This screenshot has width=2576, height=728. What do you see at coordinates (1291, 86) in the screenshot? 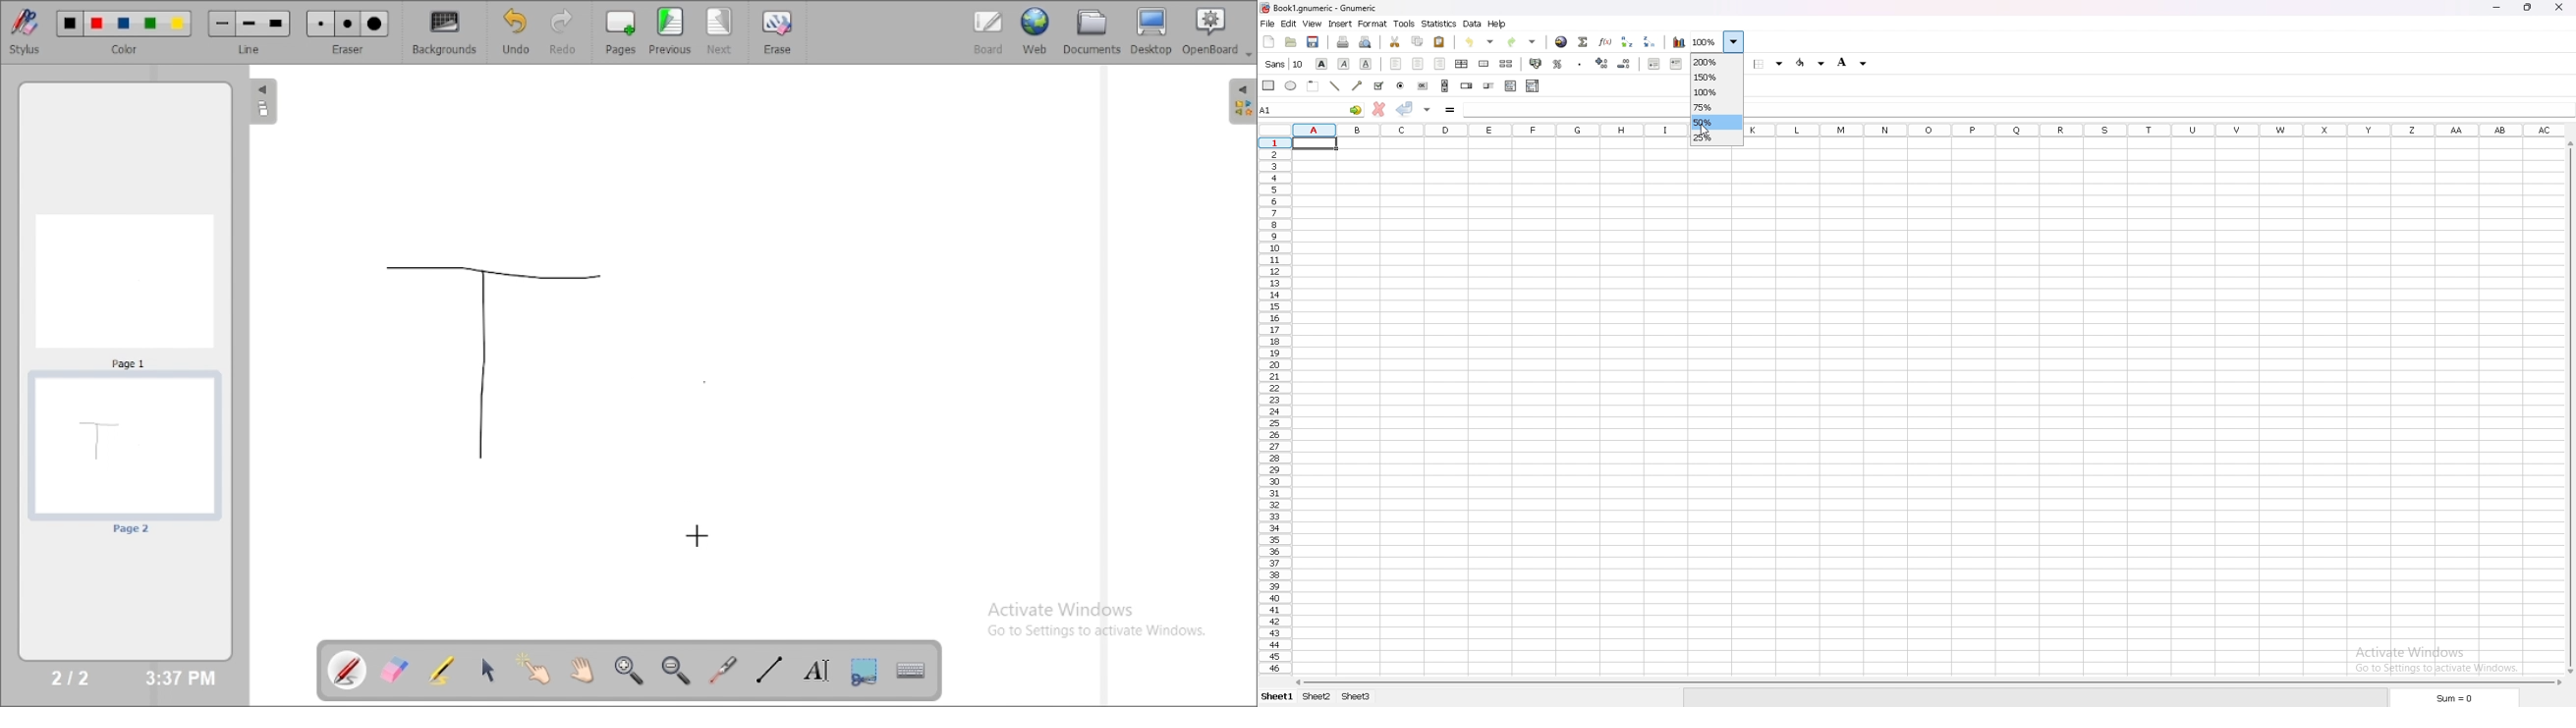
I see `ellipse` at bounding box center [1291, 86].